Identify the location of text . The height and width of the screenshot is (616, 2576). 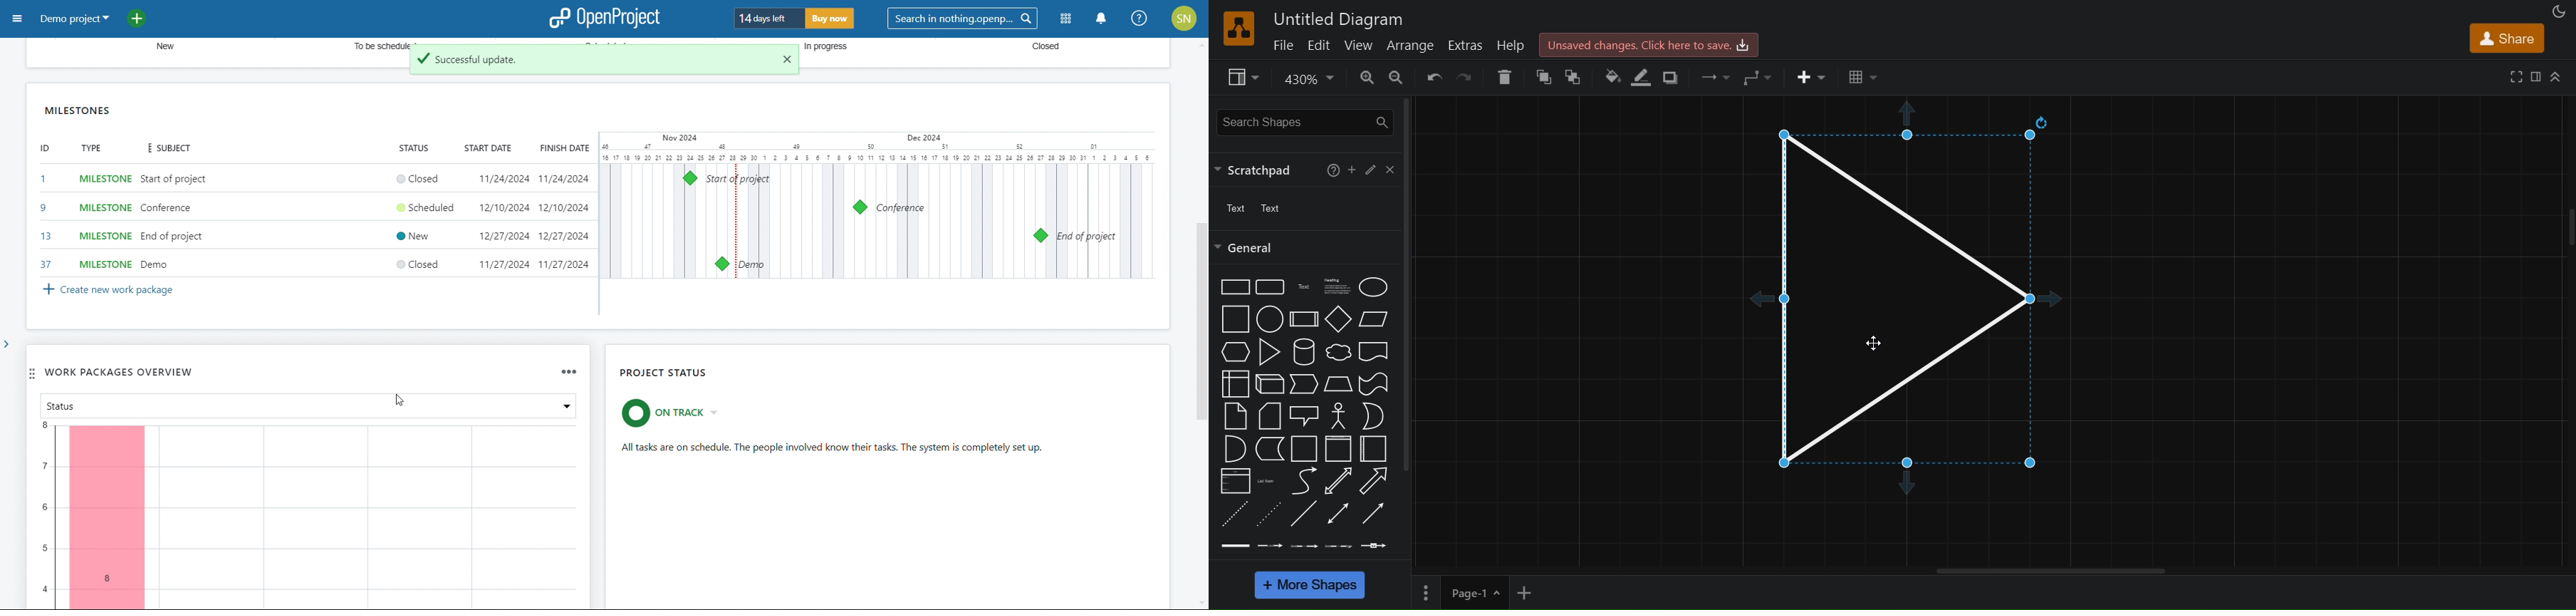
(1257, 209).